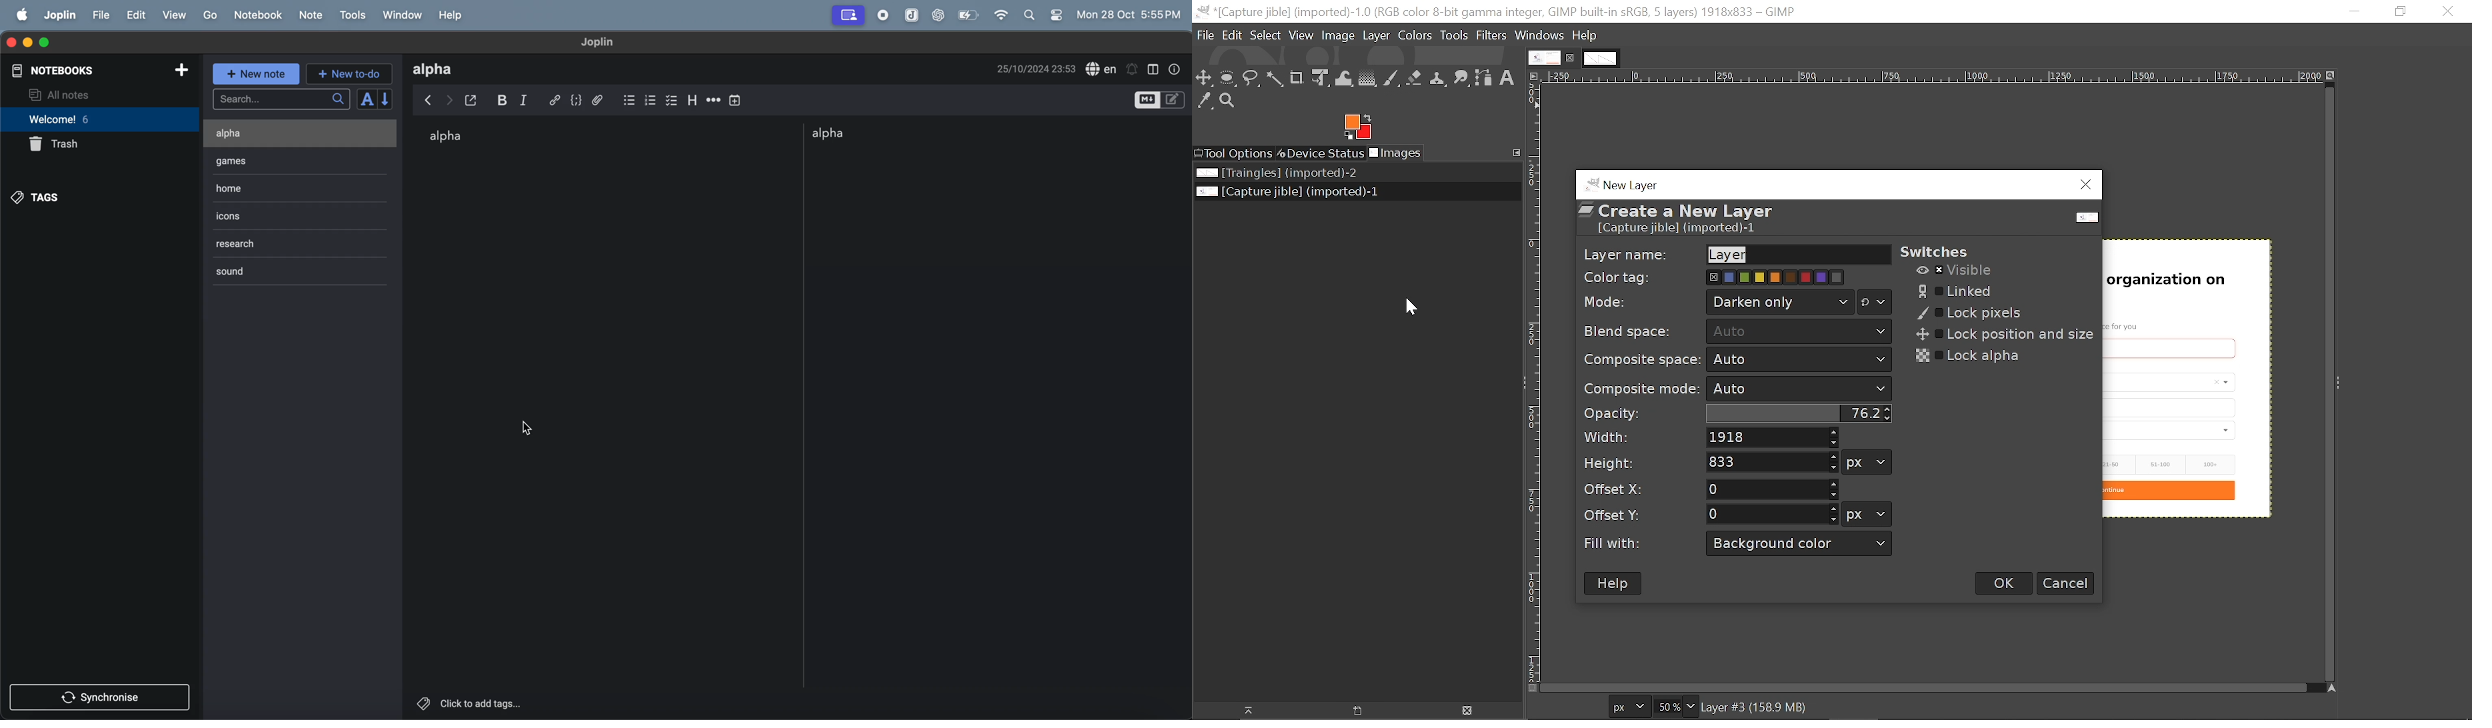  Describe the element at coordinates (283, 189) in the screenshot. I see `note home` at that location.